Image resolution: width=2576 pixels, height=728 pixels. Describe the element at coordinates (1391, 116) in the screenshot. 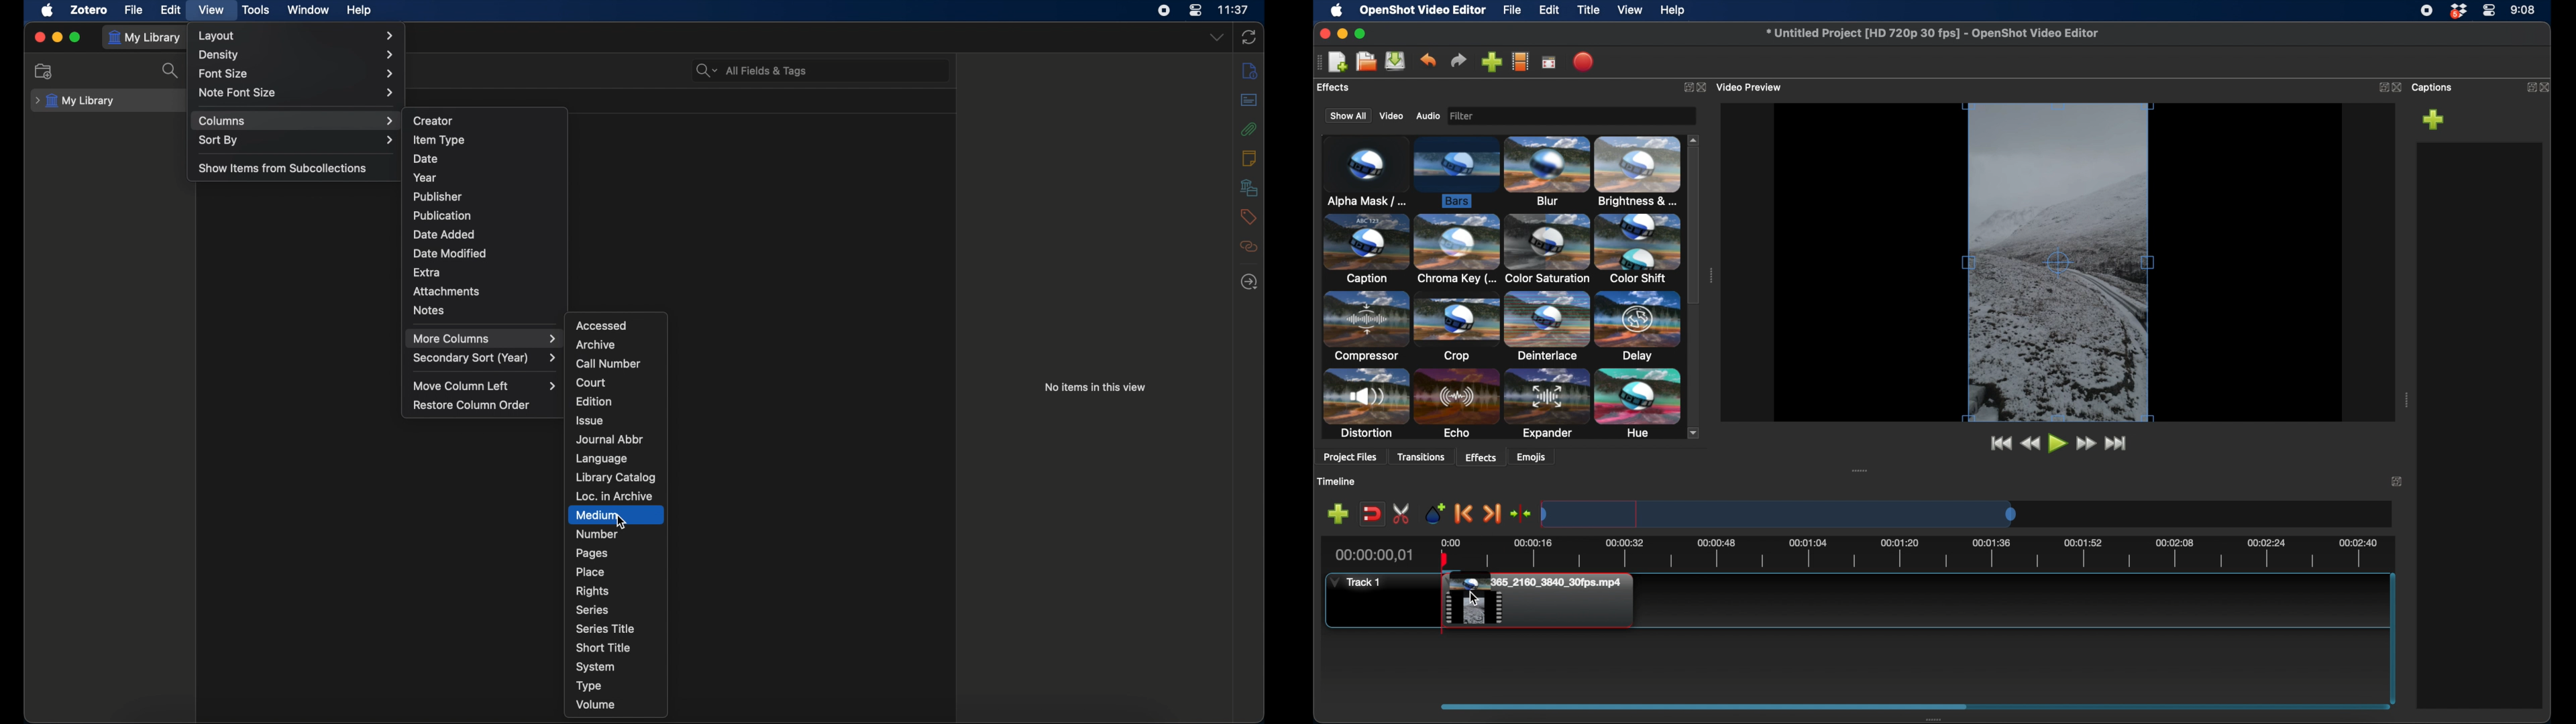

I see `video` at that location.